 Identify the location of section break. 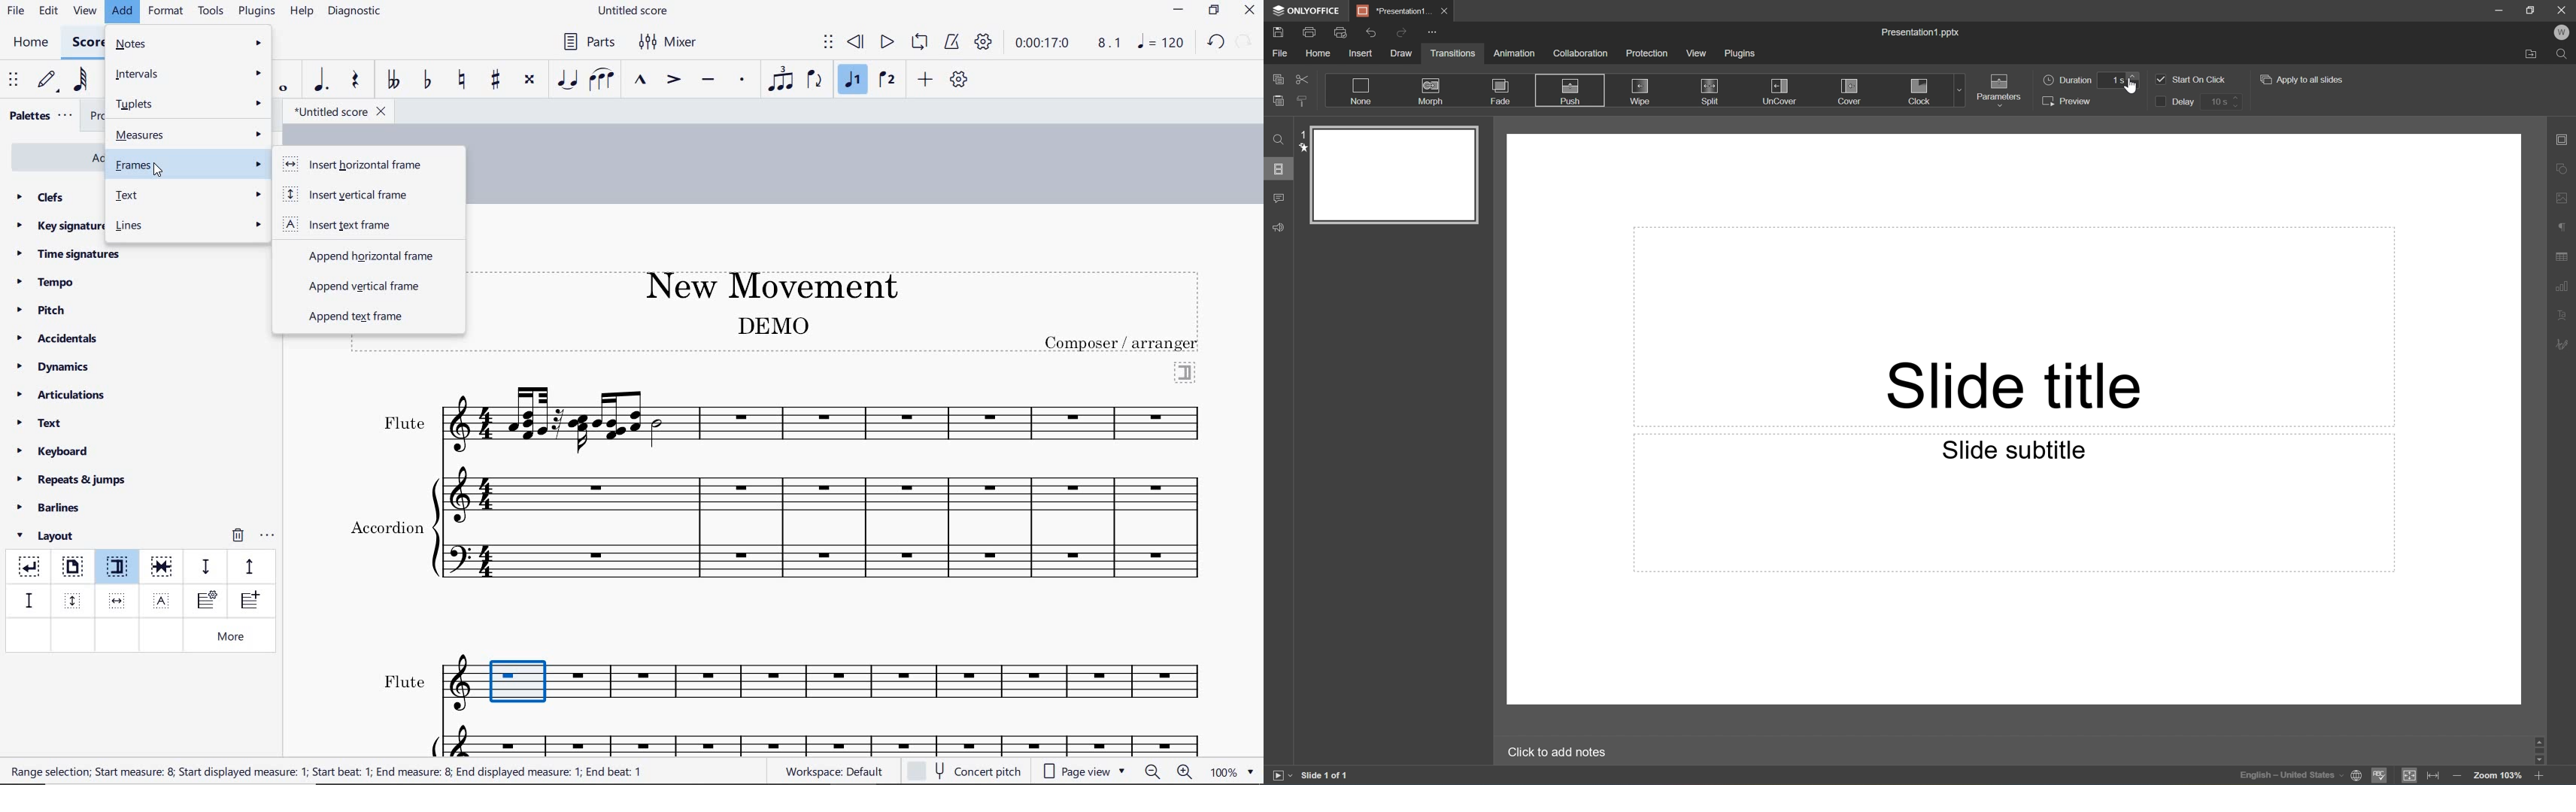
(120, 569).